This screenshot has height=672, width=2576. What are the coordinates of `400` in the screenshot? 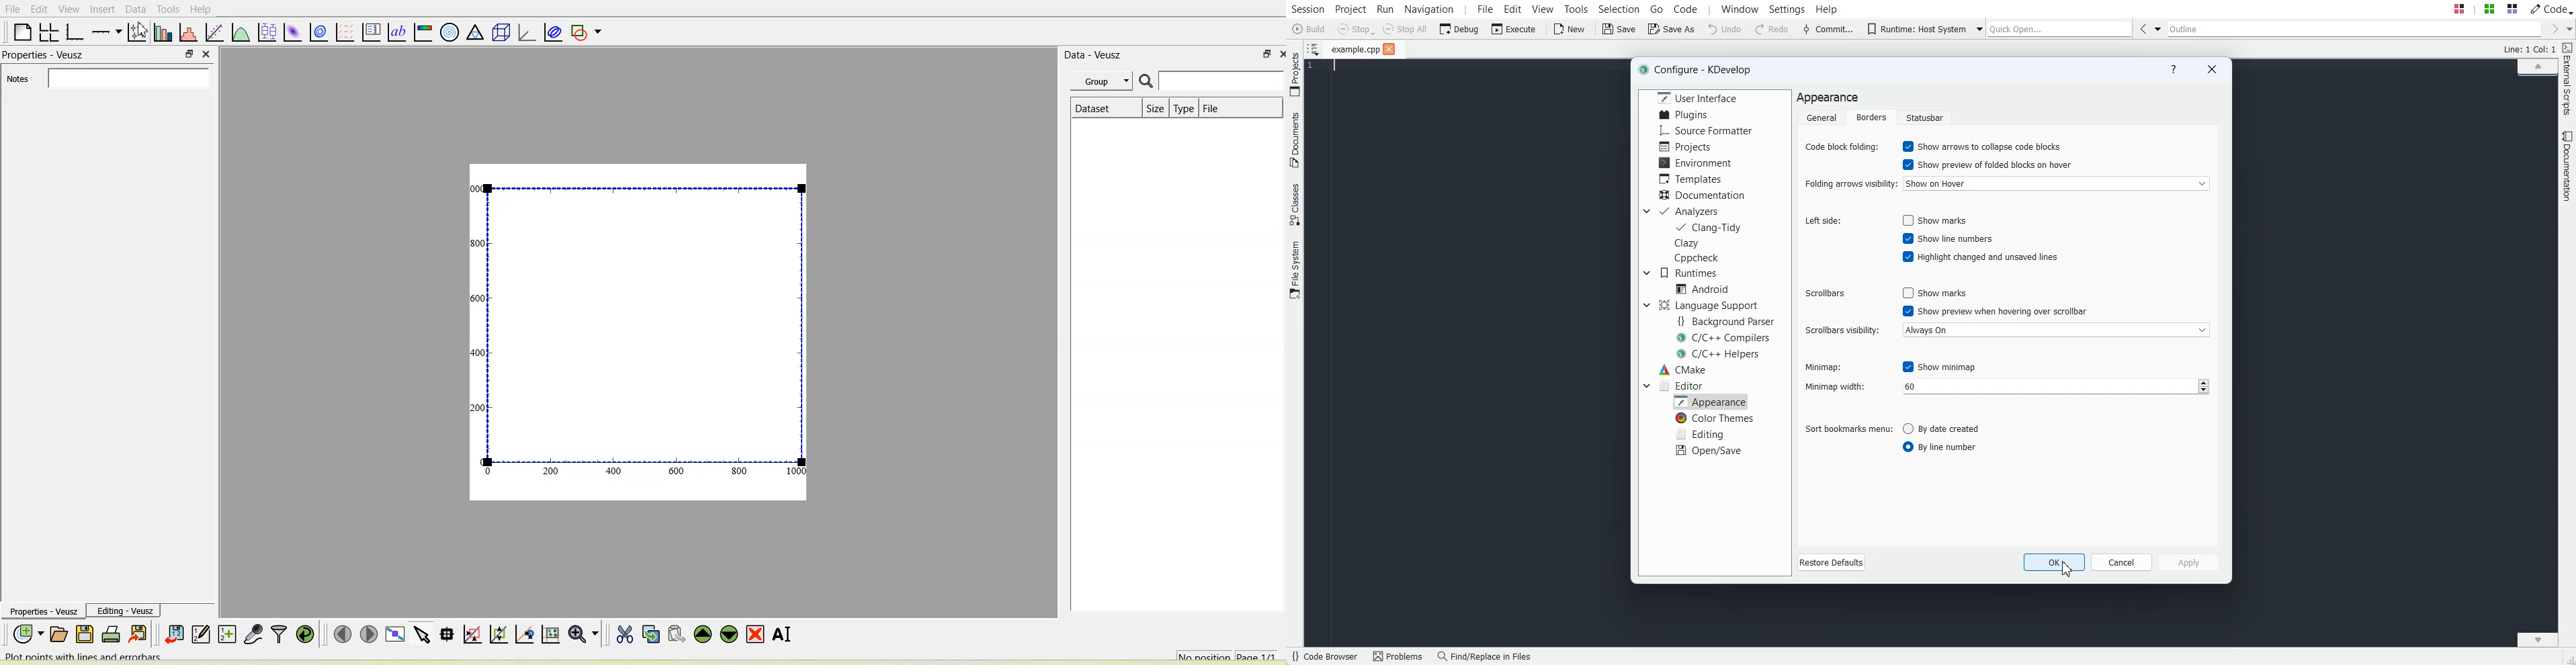 It's located at (478, 351).